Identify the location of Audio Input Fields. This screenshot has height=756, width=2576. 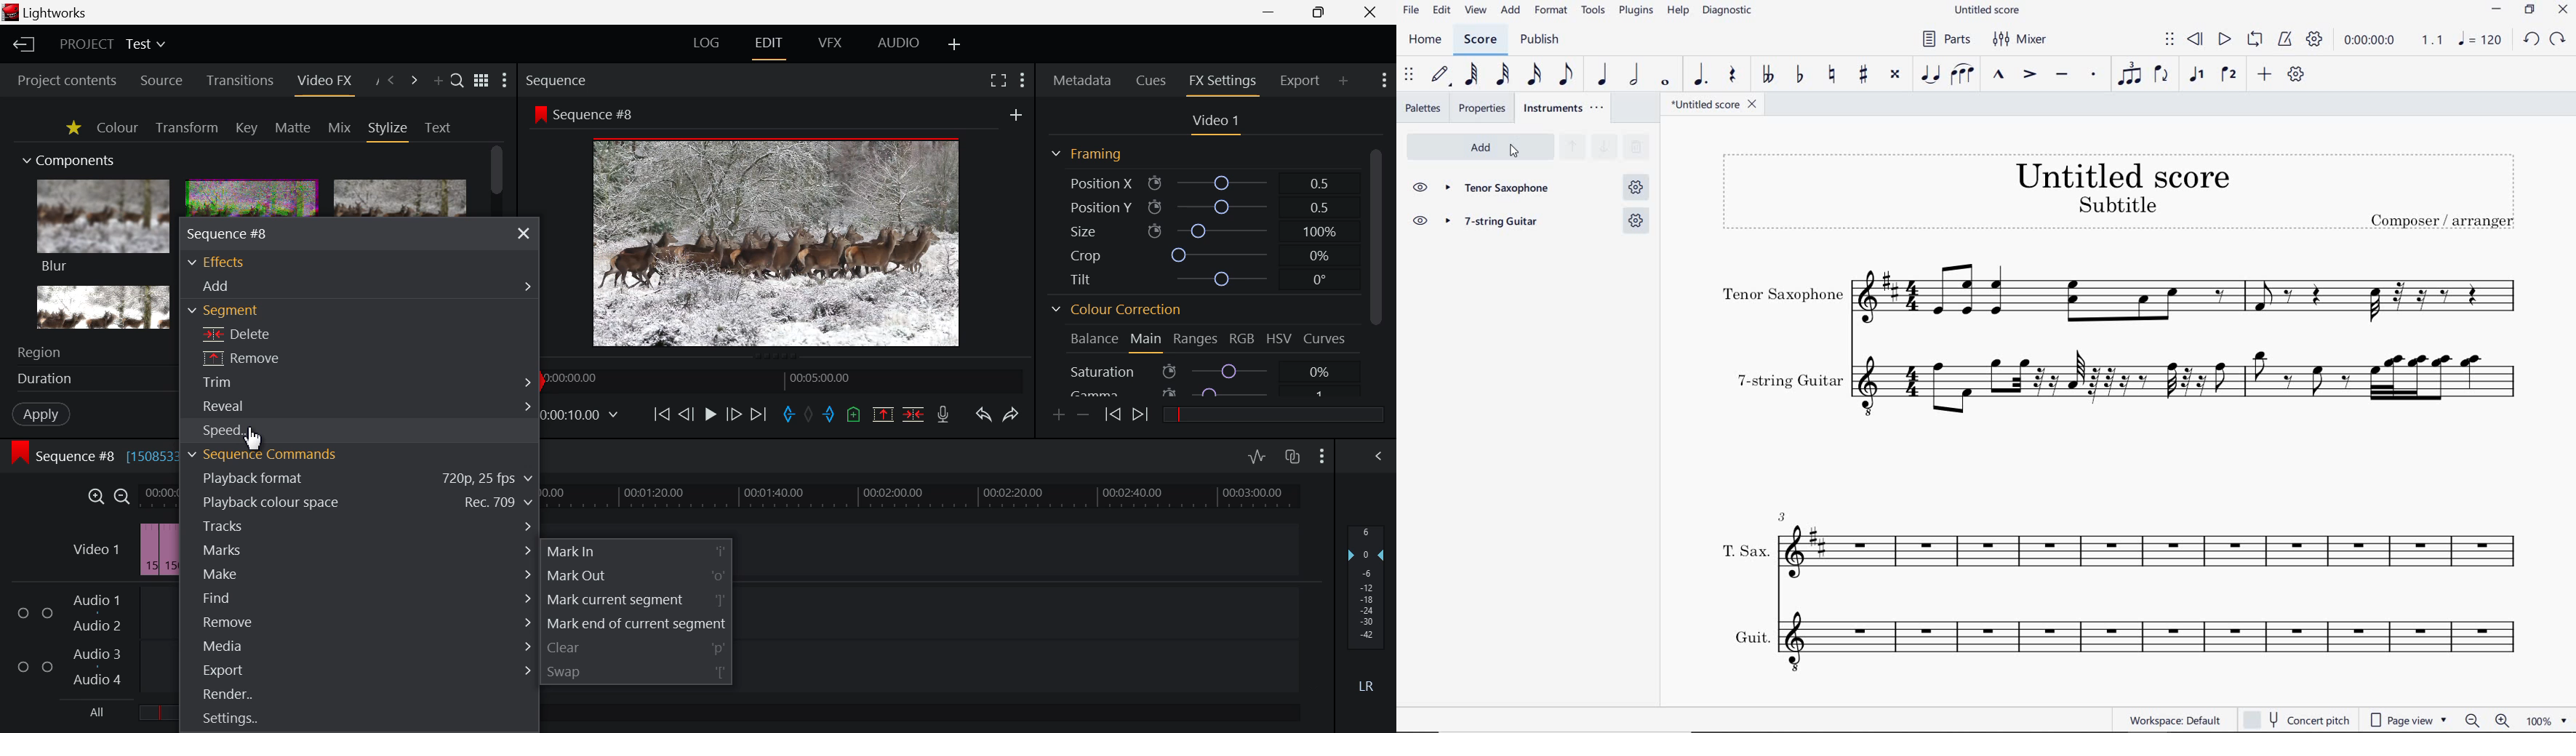
(649, 641).